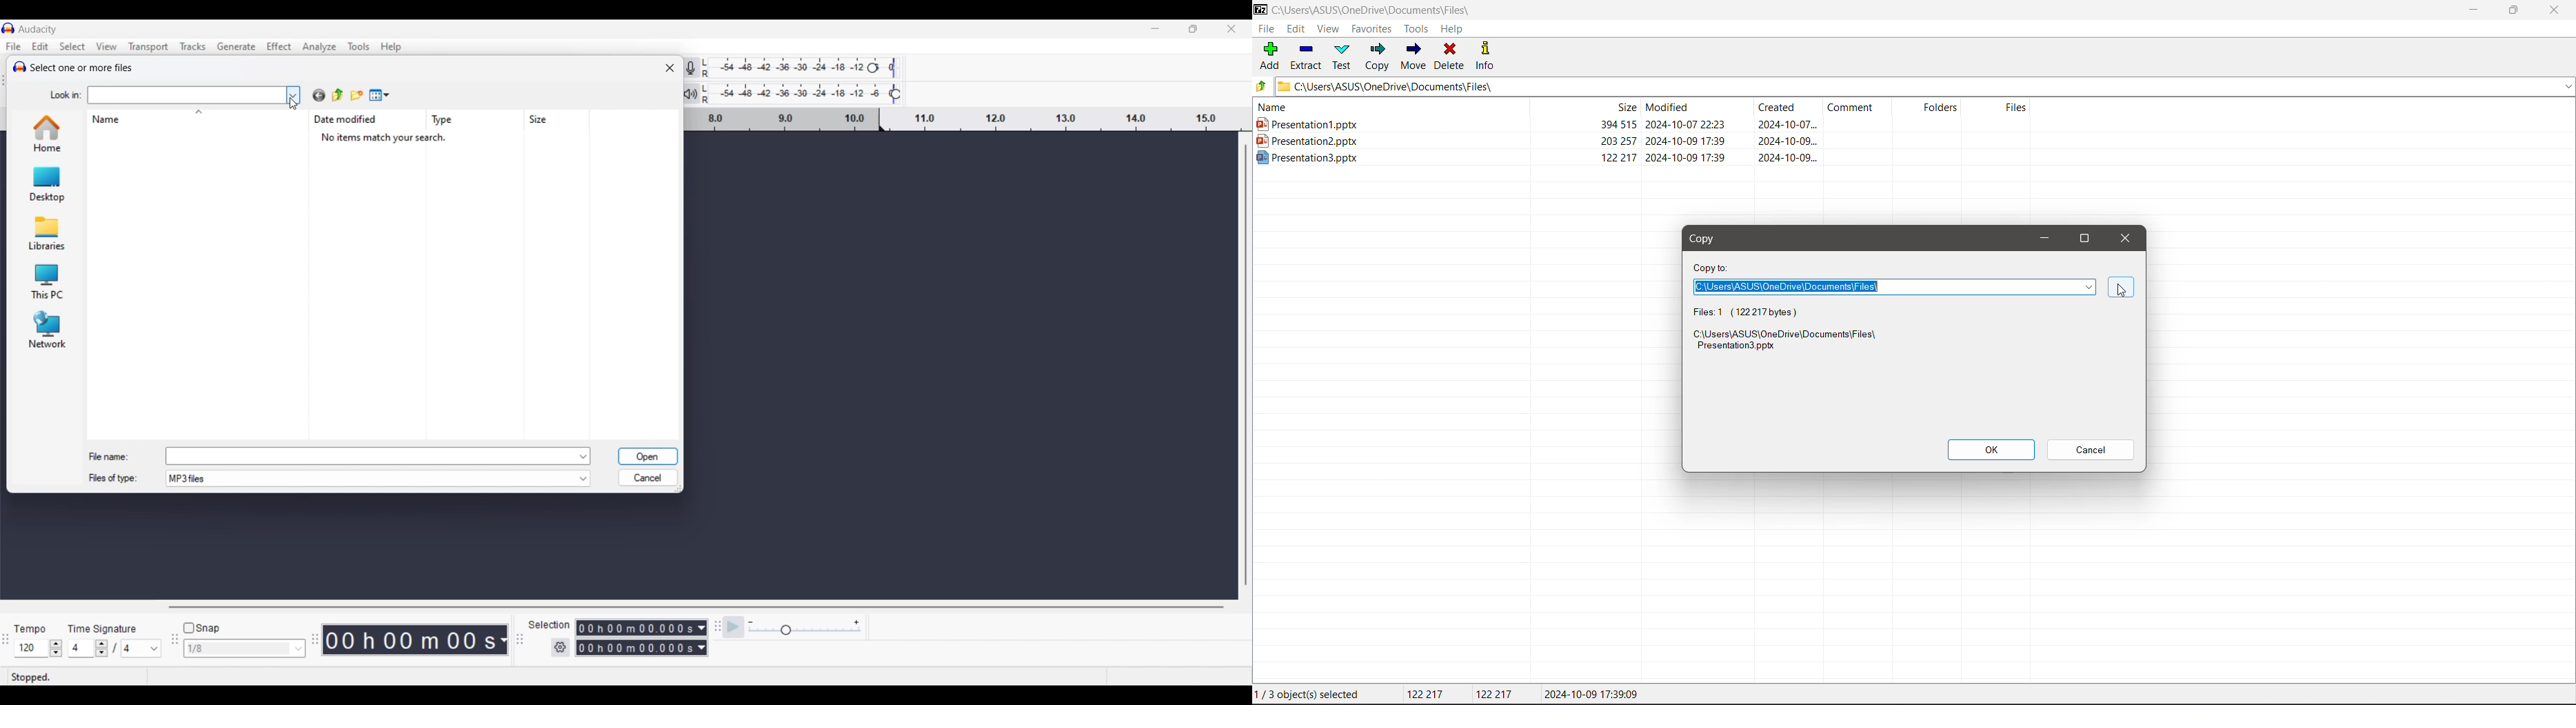 This screenshot has width=2576, height=728. Describe the element at coordinates (643, 626) in the screenshot. I see `00h00m00.000s` at that location.